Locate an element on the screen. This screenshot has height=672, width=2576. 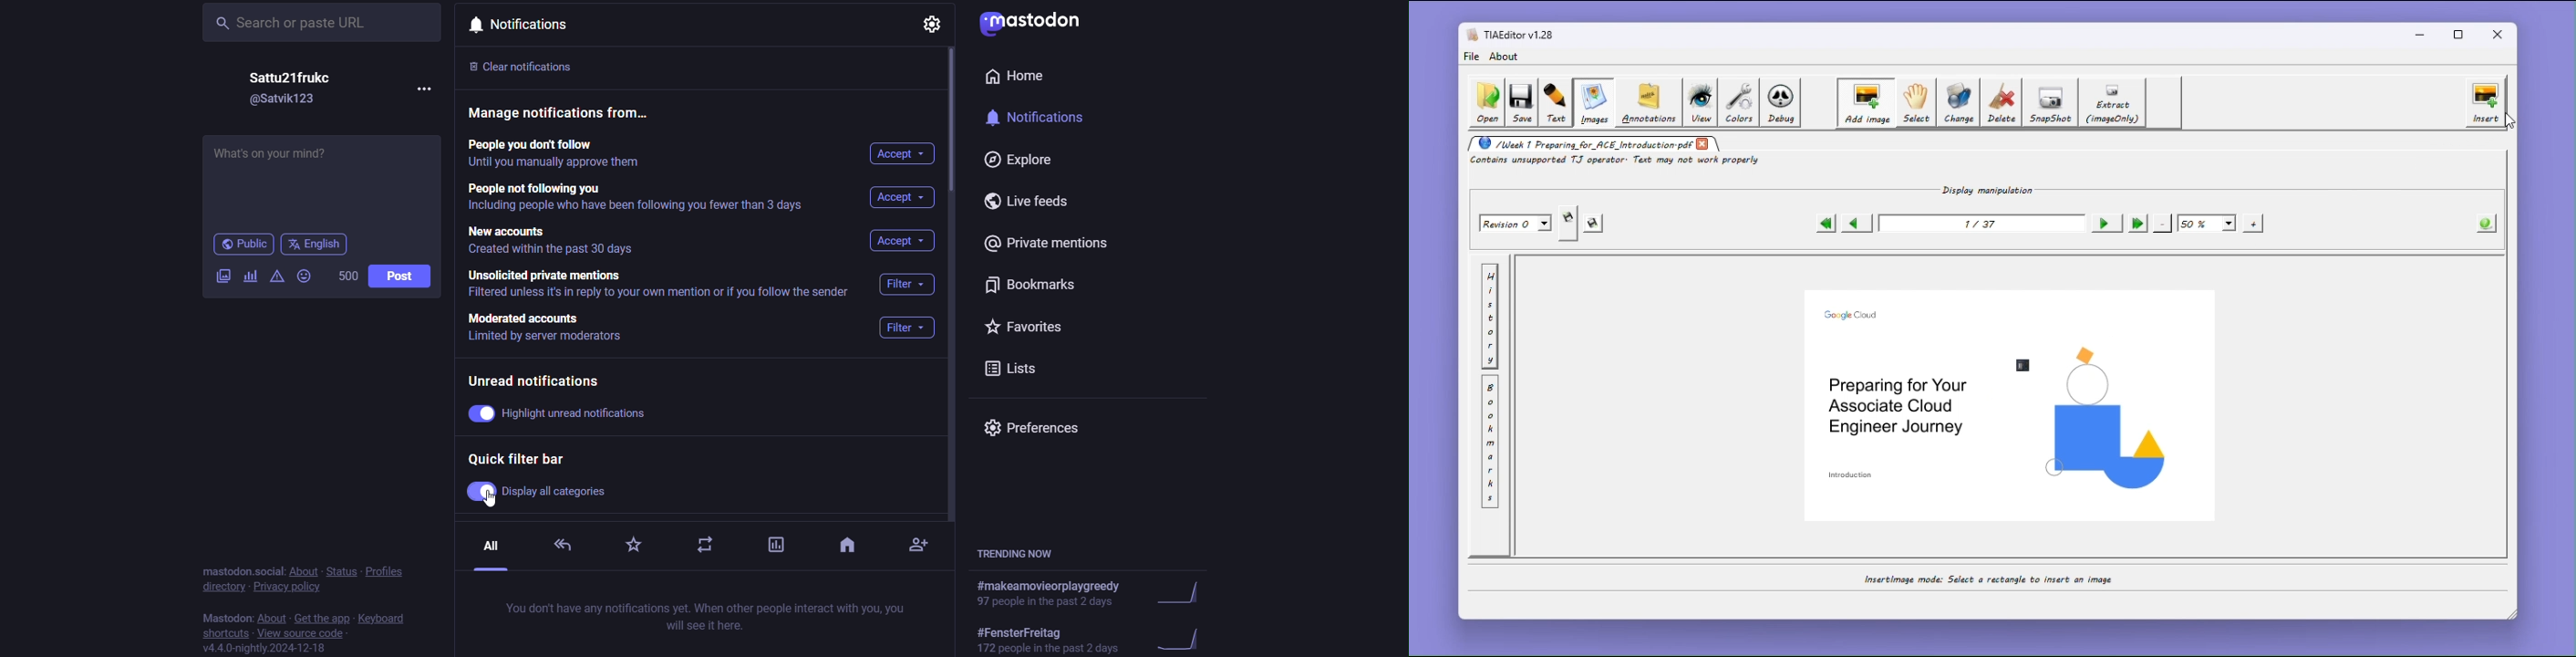
boost is located at coordinates (703, 547).